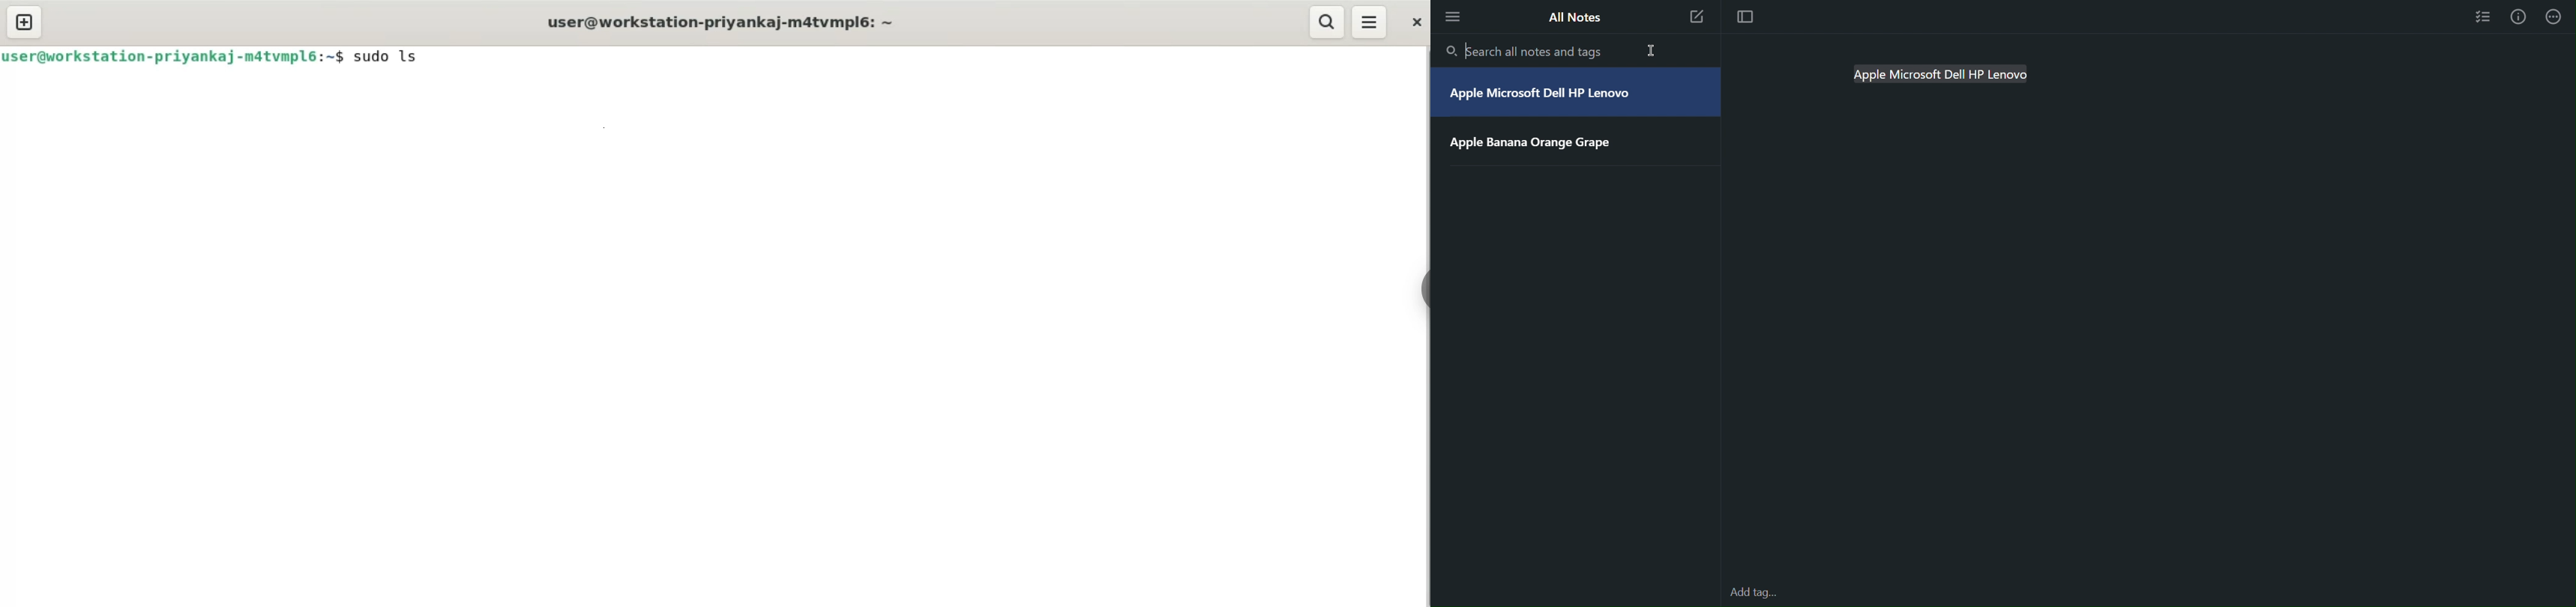  I want to click on Apple Microsoft Dell HP Lenovo, so click(1542, 95).